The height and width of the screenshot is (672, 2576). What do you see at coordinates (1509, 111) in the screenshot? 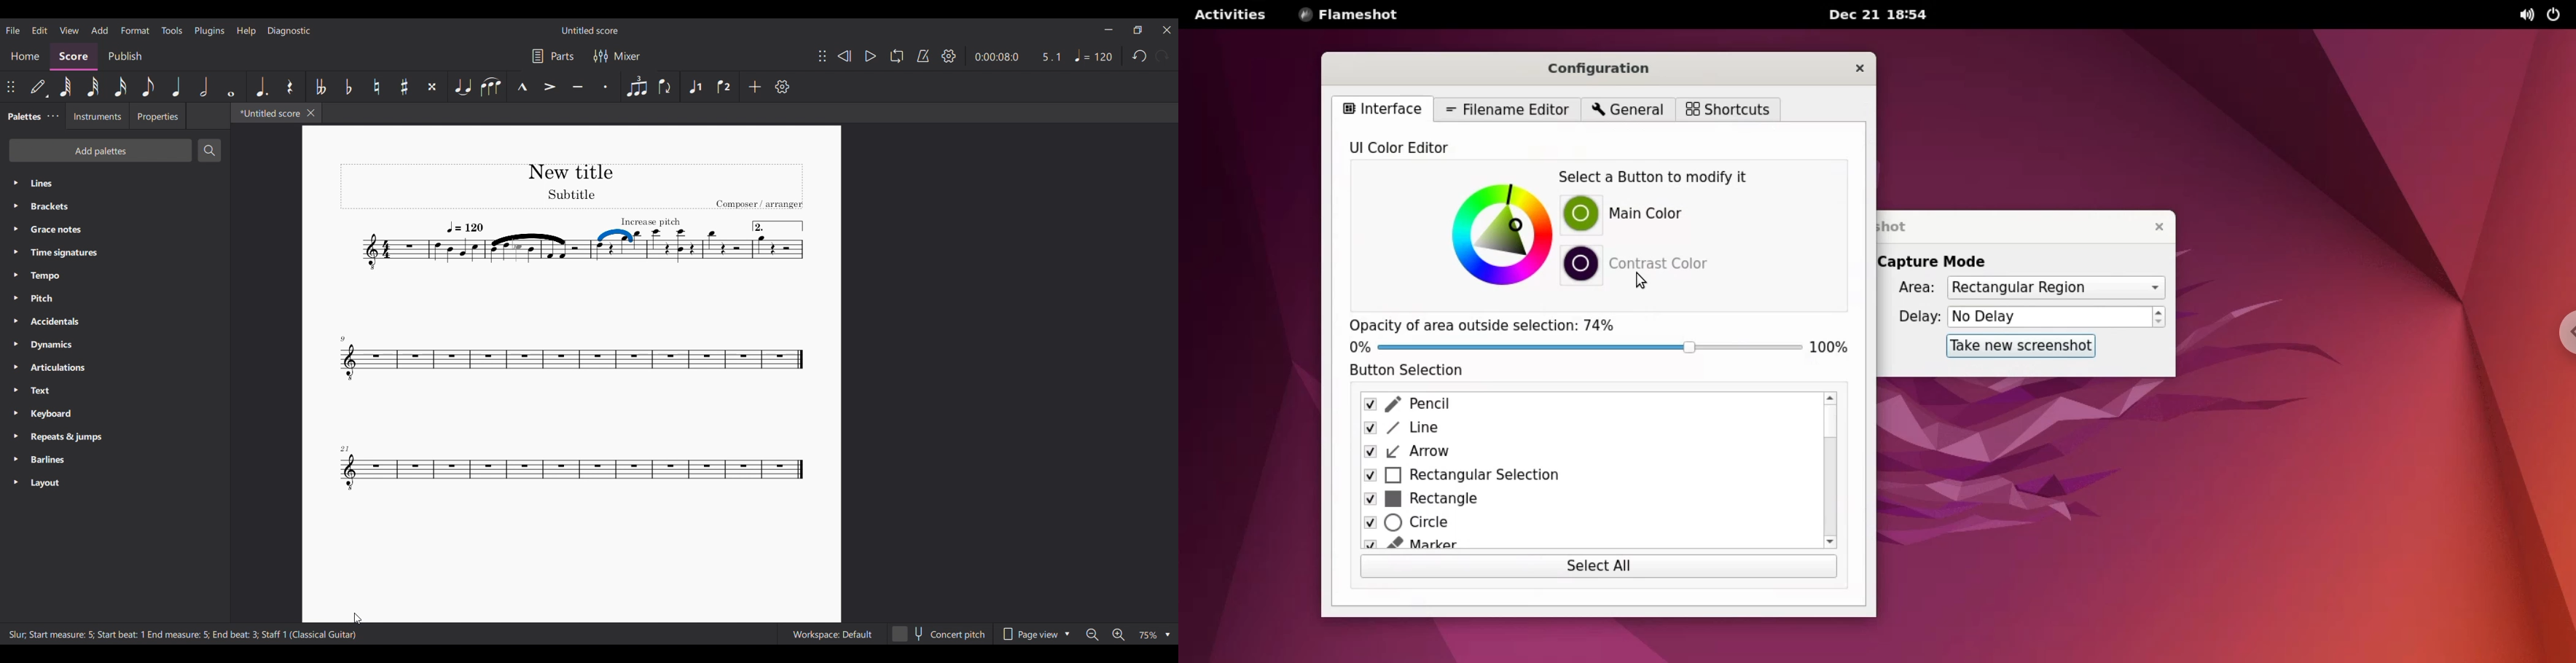
I see `filename editor` at bounding box center [1509, 111].